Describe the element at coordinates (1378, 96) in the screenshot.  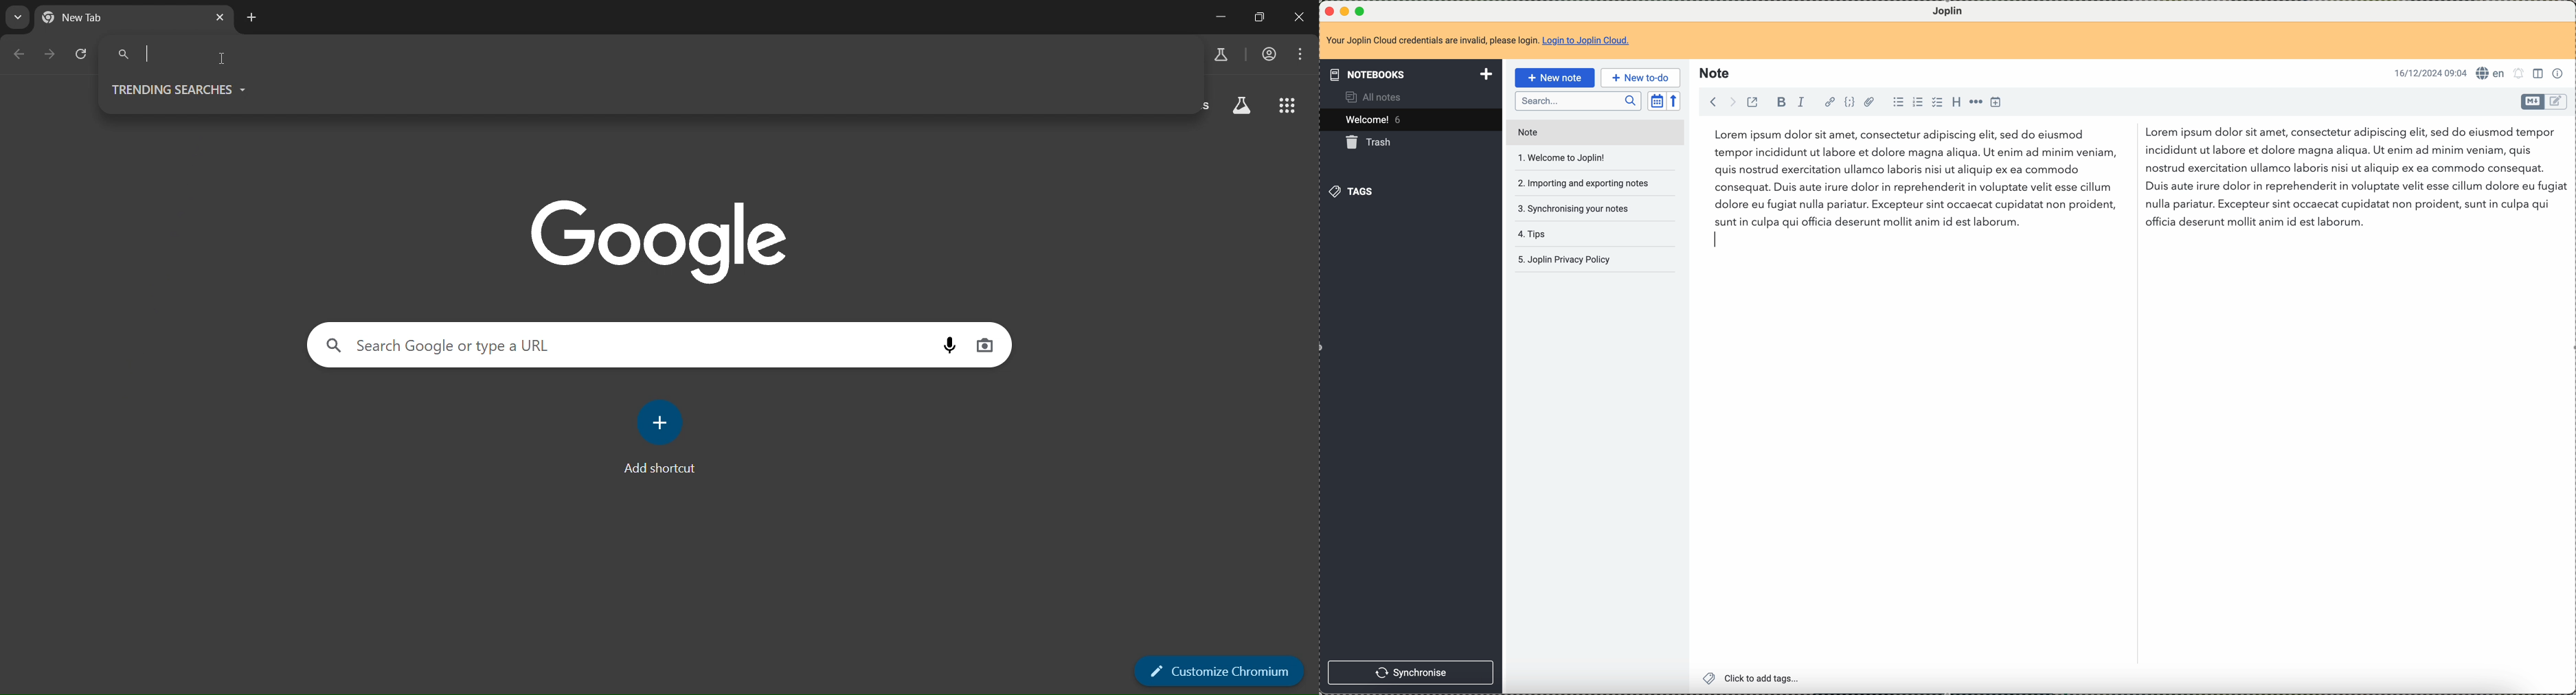
I see `all notes` at that location.